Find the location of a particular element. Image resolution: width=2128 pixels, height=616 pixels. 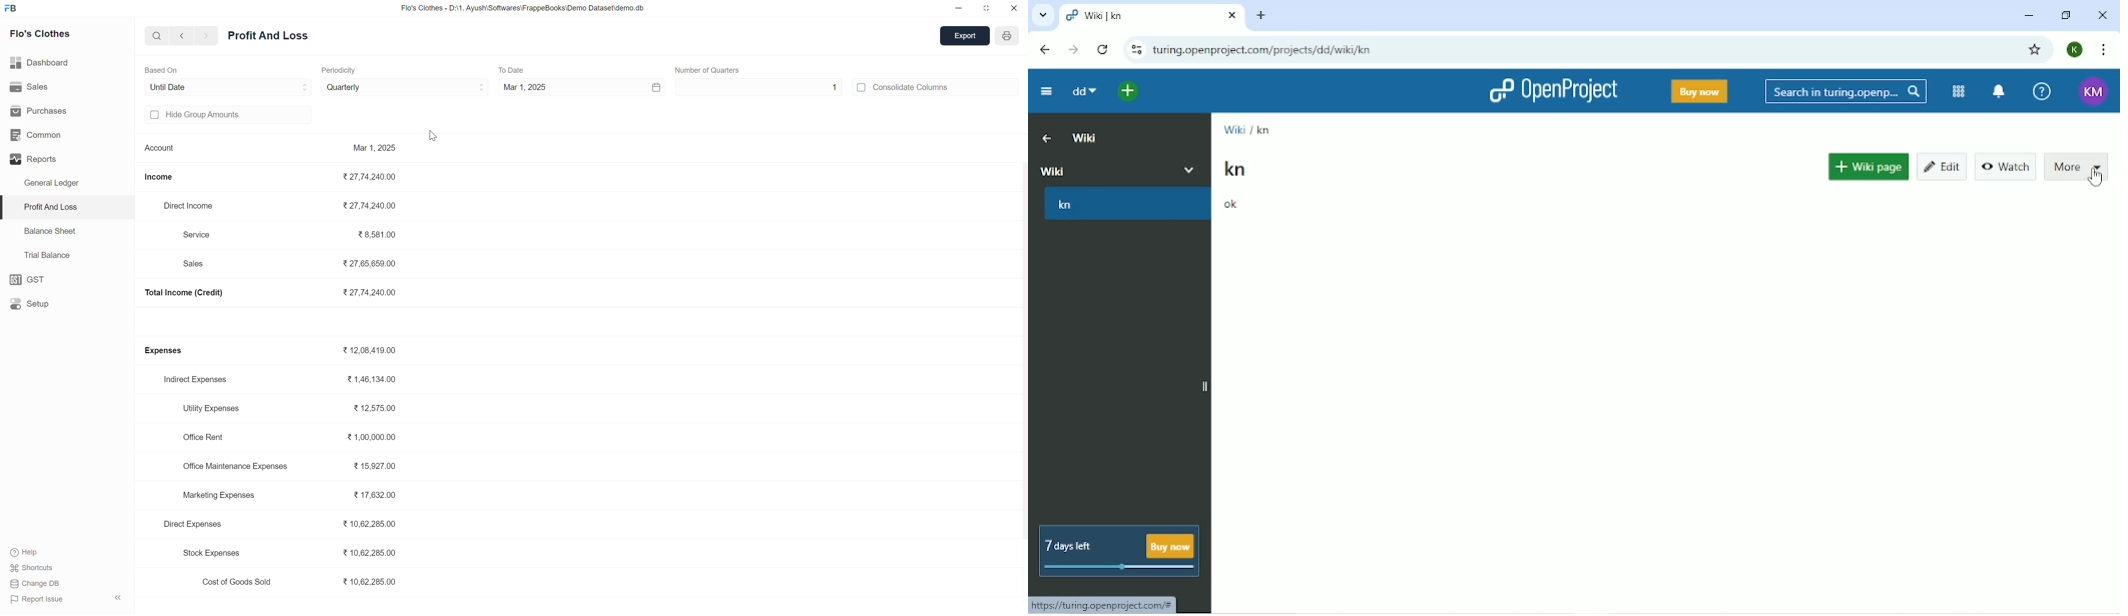

Indirect Expenses is located at coordinates (199, 379).